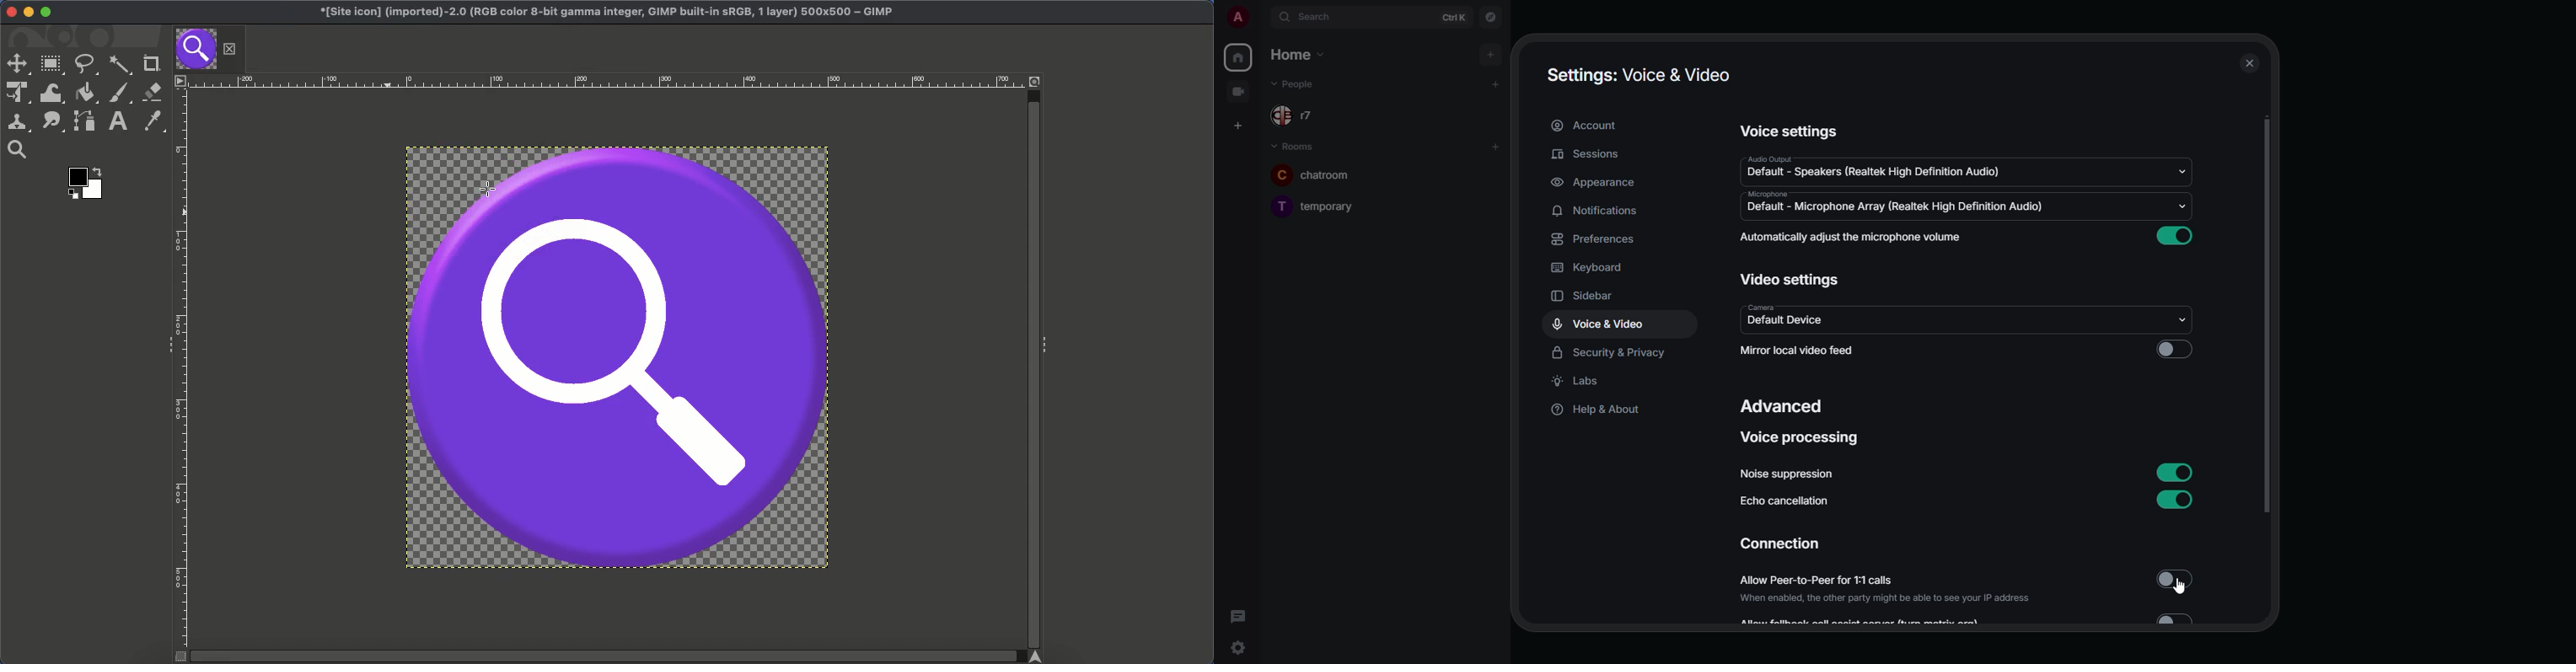 Image resolution: width=2576 pixels, height=672 pixels. Describe the element at coordinates (1851, 237) in the screenshot. I see `automatically adjust mic volume` at that location.